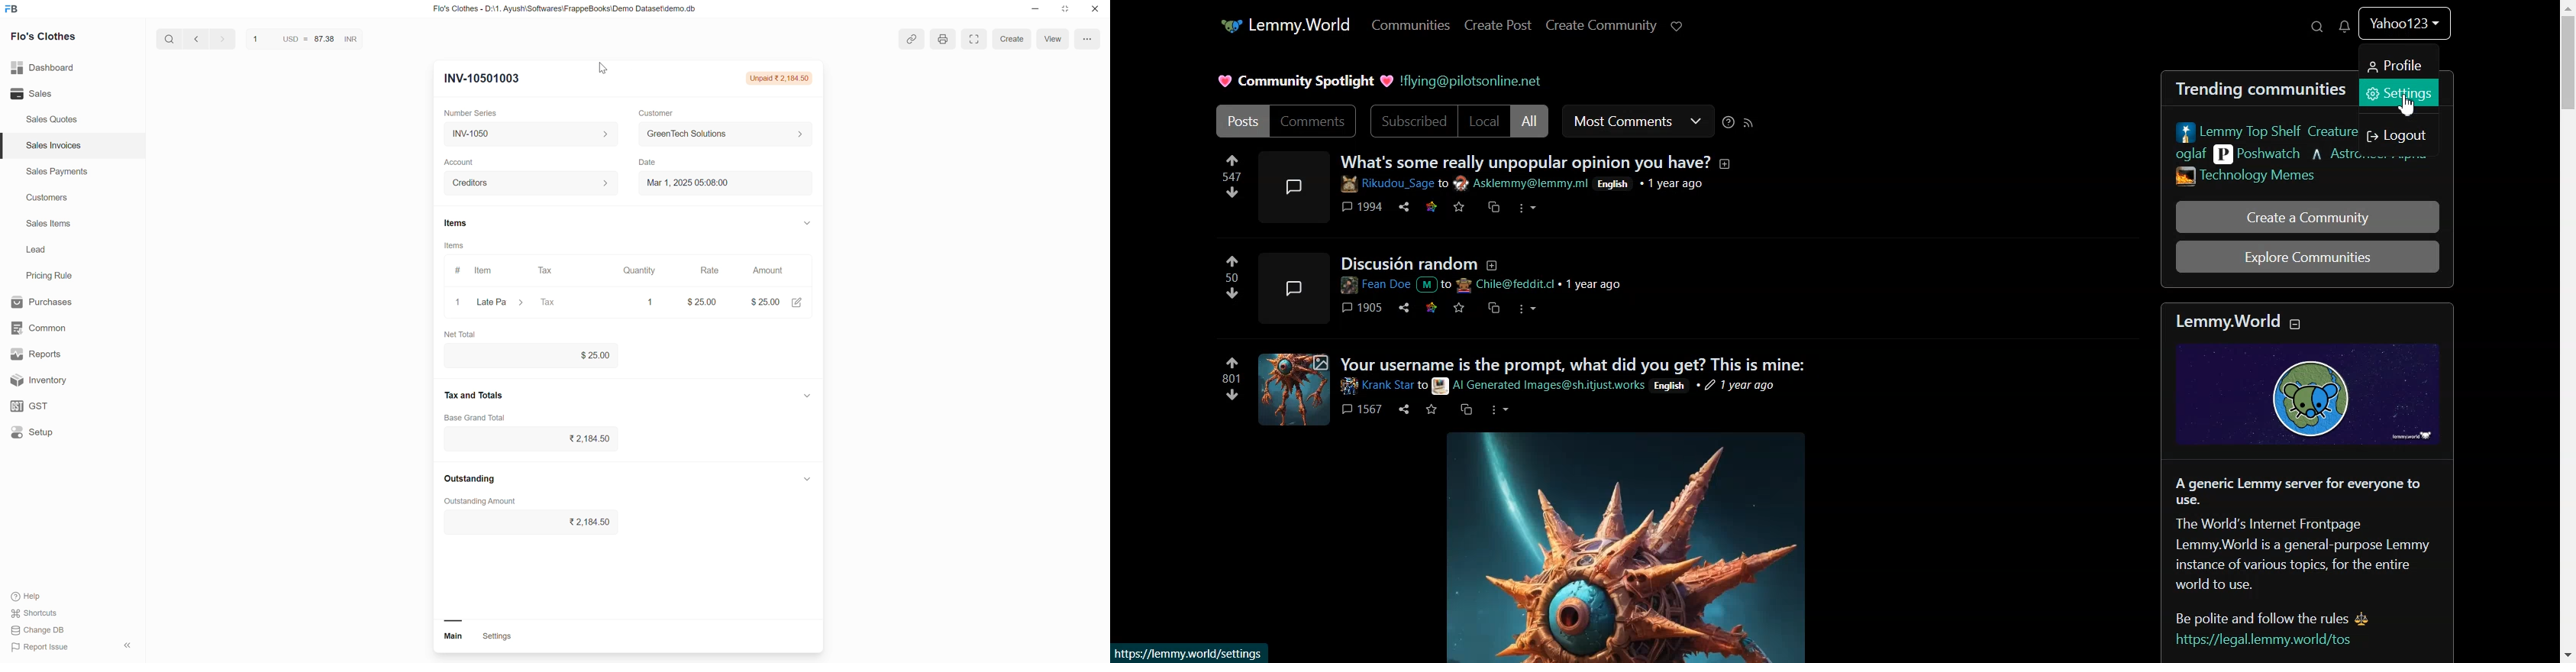 This screenshot has height=672, width=2576. What do you see at coordinates (638, 267) in the screenshot?
I see `Quantity` at bounding box center [638, 267].